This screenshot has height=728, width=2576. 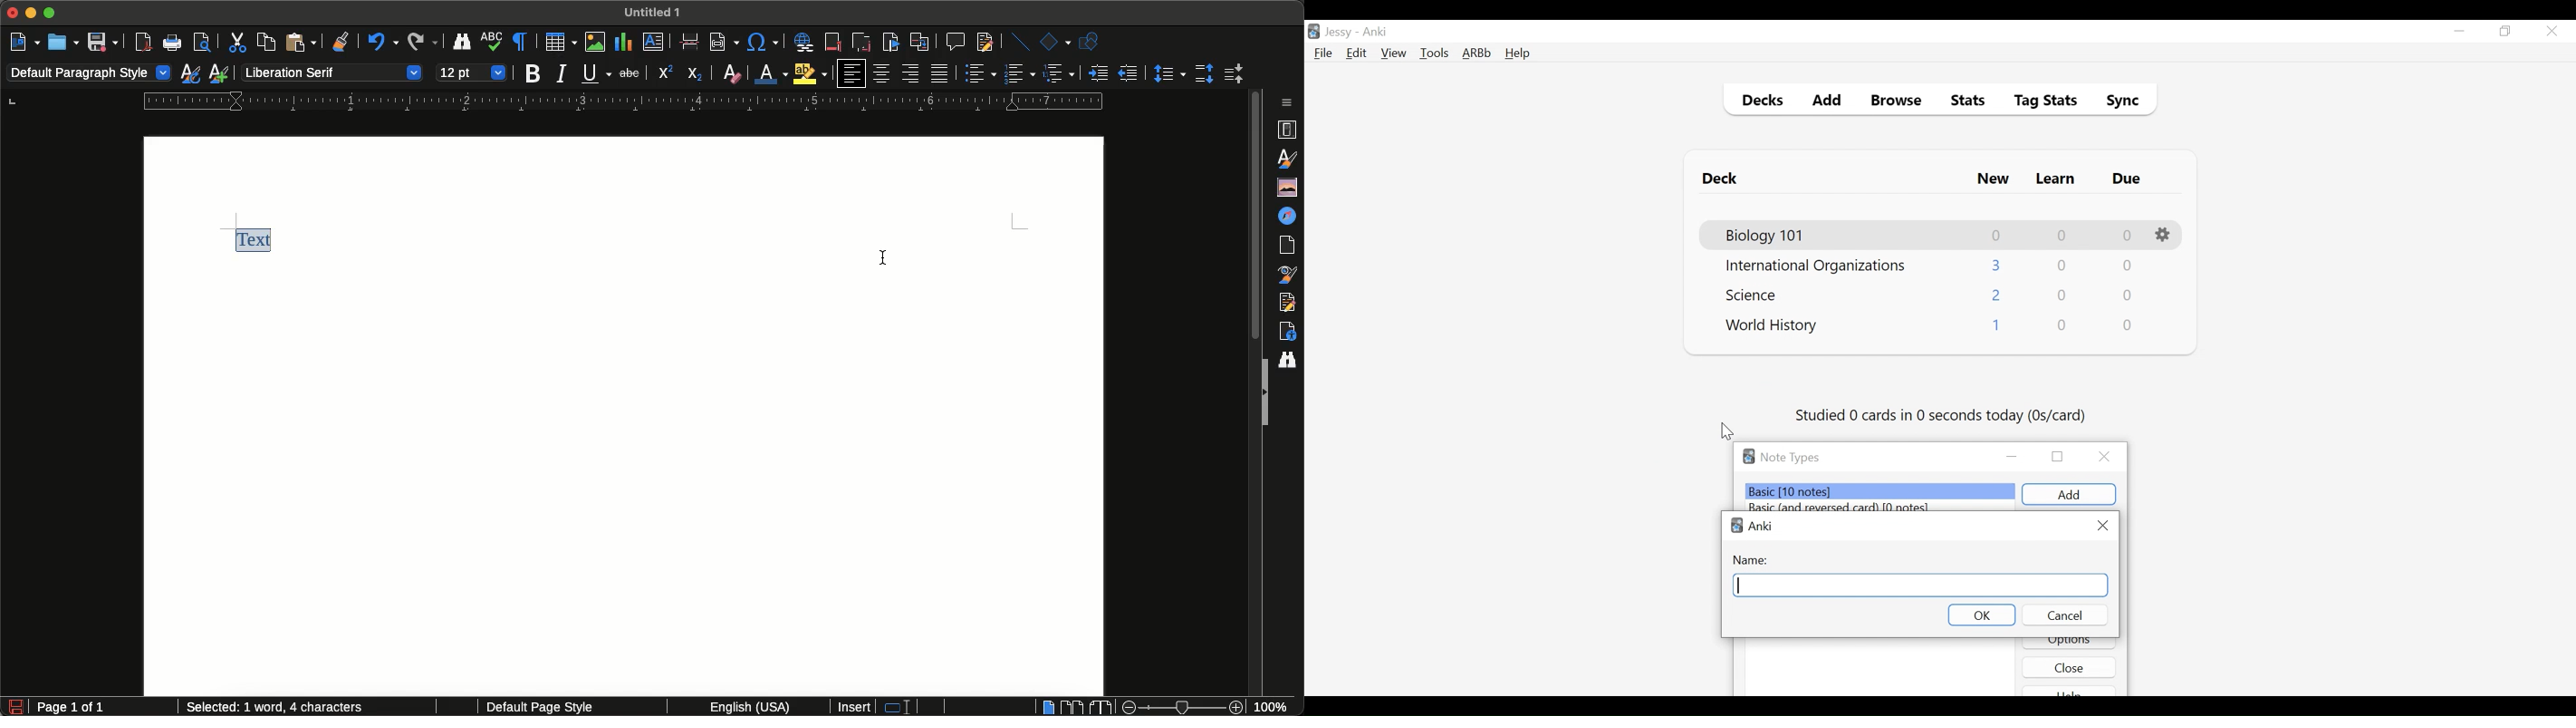 What do you see at coordinates (2506, 32) in the screenshot?
I see `Restore` at bounding box center [2506, 32].